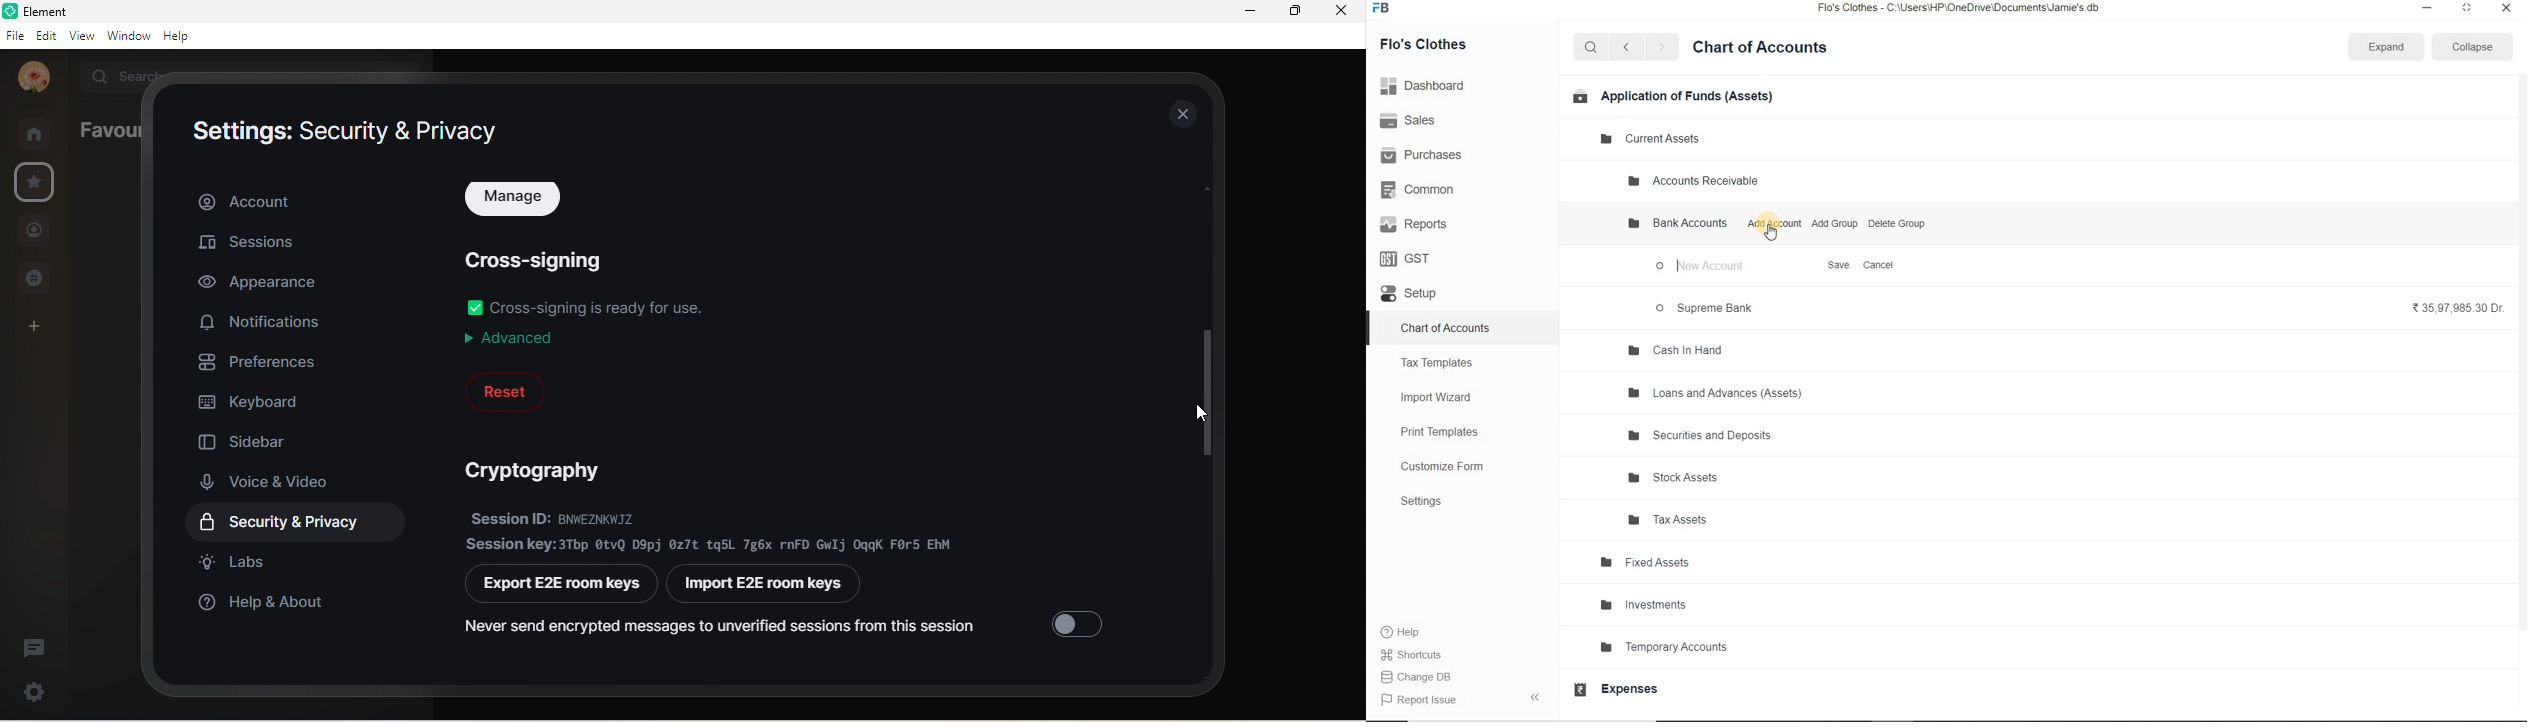 The height and width of the screenshot is (728, 2548). Describe the element at coordinates (302, 522) in the screenshot. I see `security and privacy` at that location.